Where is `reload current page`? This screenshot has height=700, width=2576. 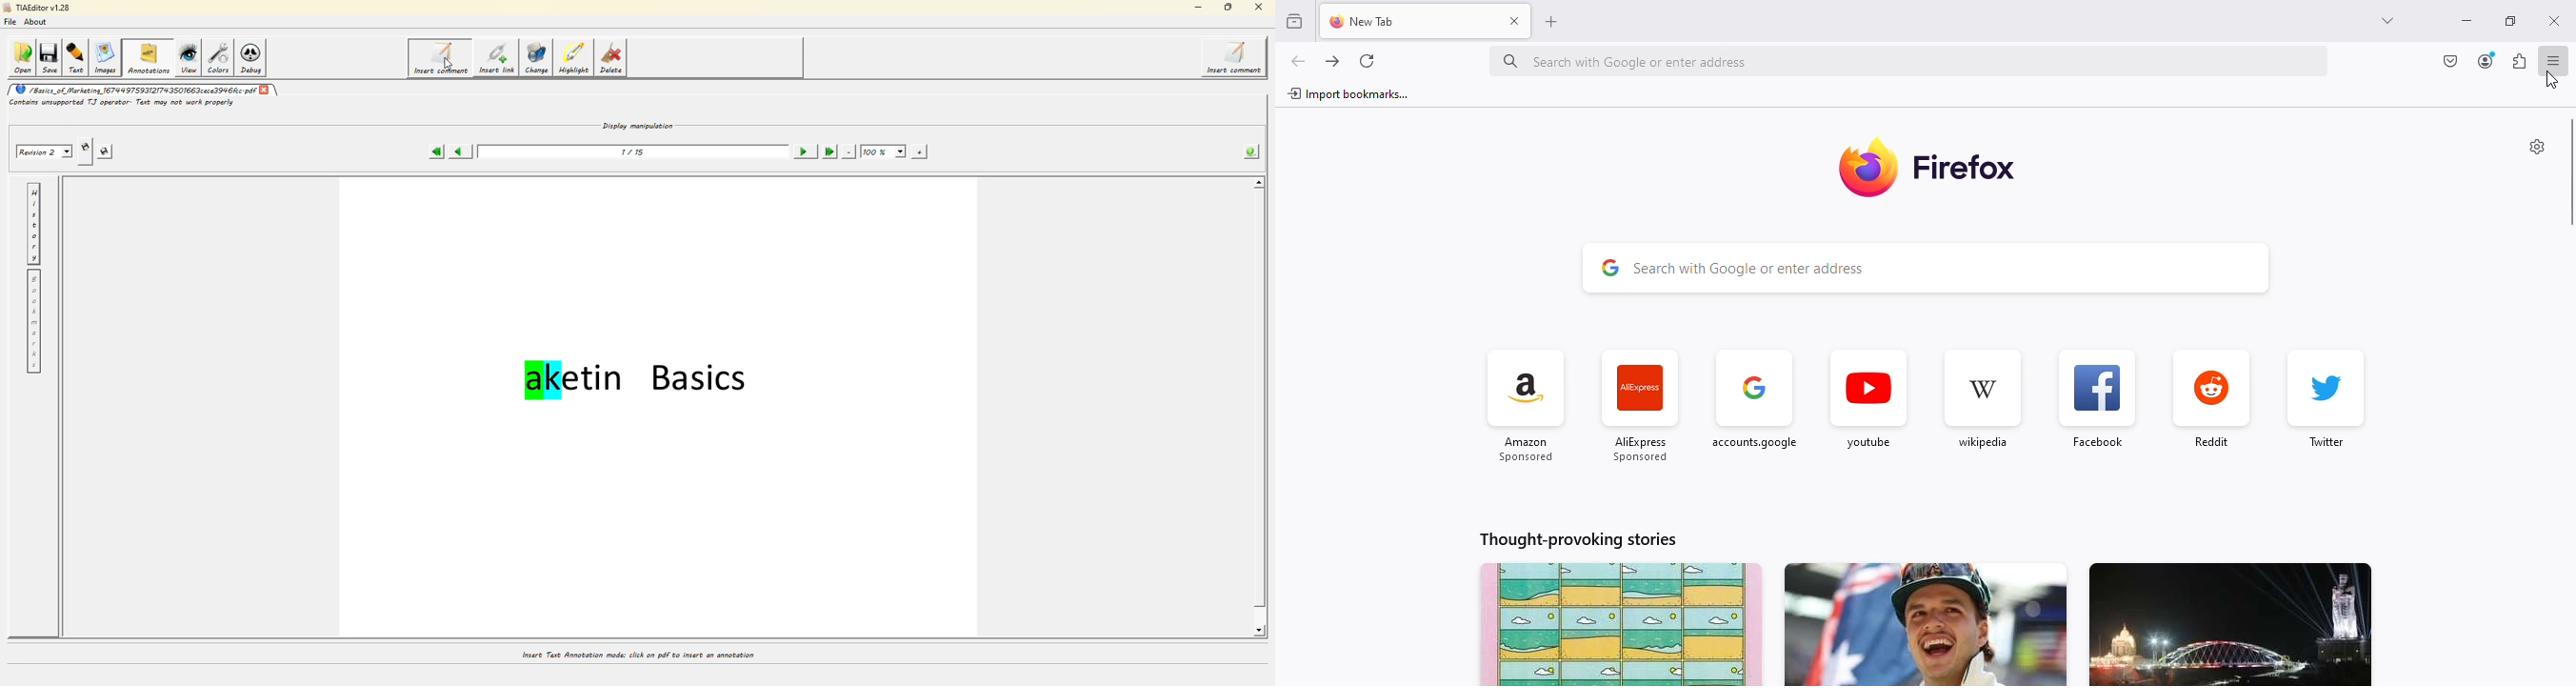 reload current page is located at coordinates (1366, 61).